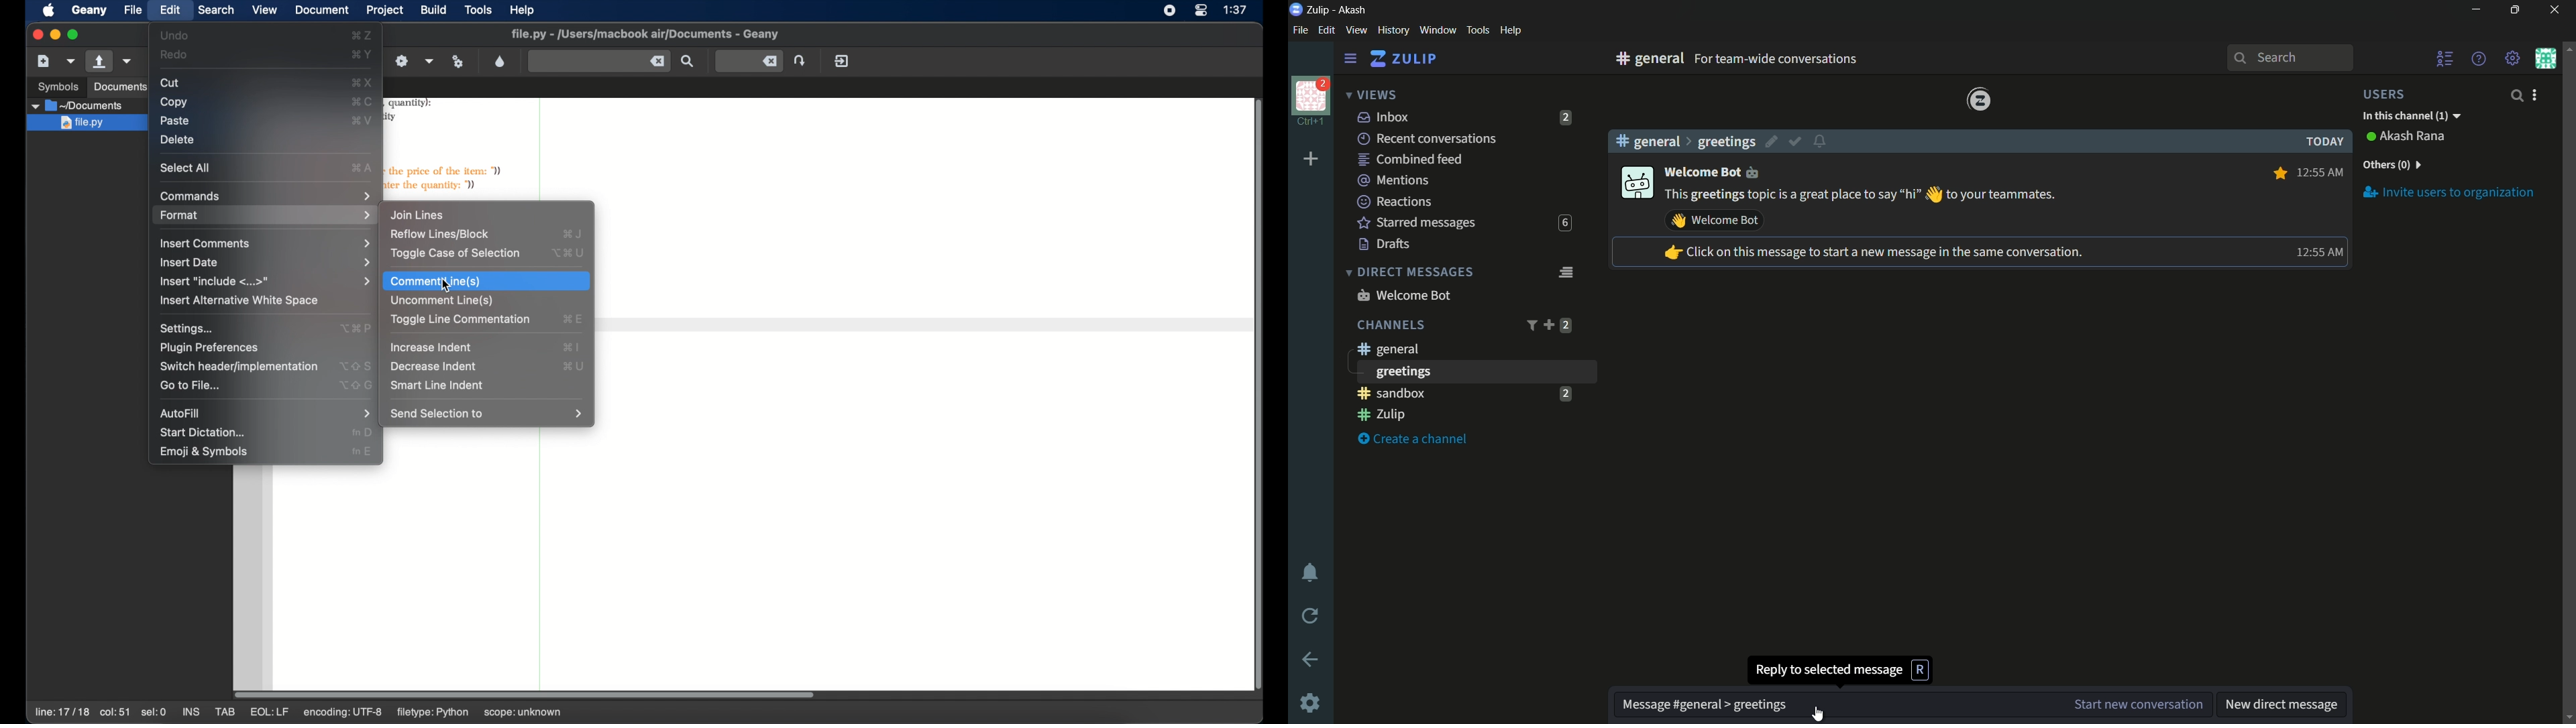 The width and height of the screenshot is (2576, 728). I want to click on welcome bot, so click(1403, 295).